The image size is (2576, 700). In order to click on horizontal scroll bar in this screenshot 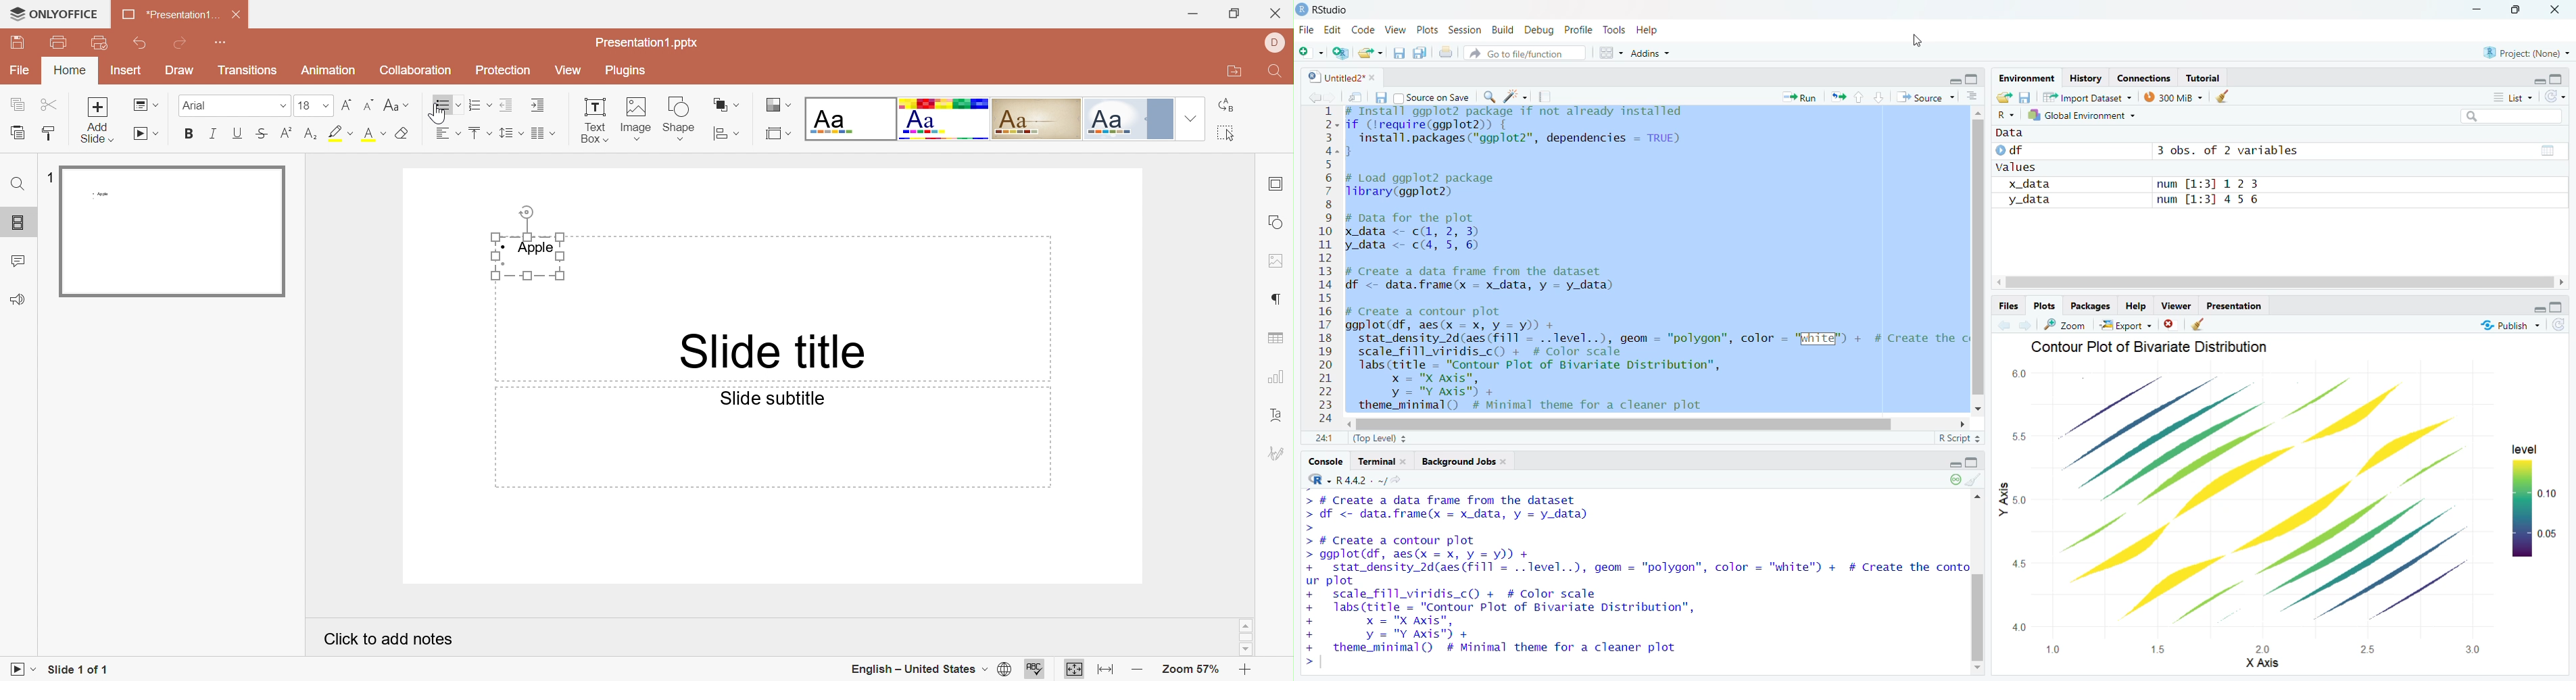, I will do `click(2279, 282)`.